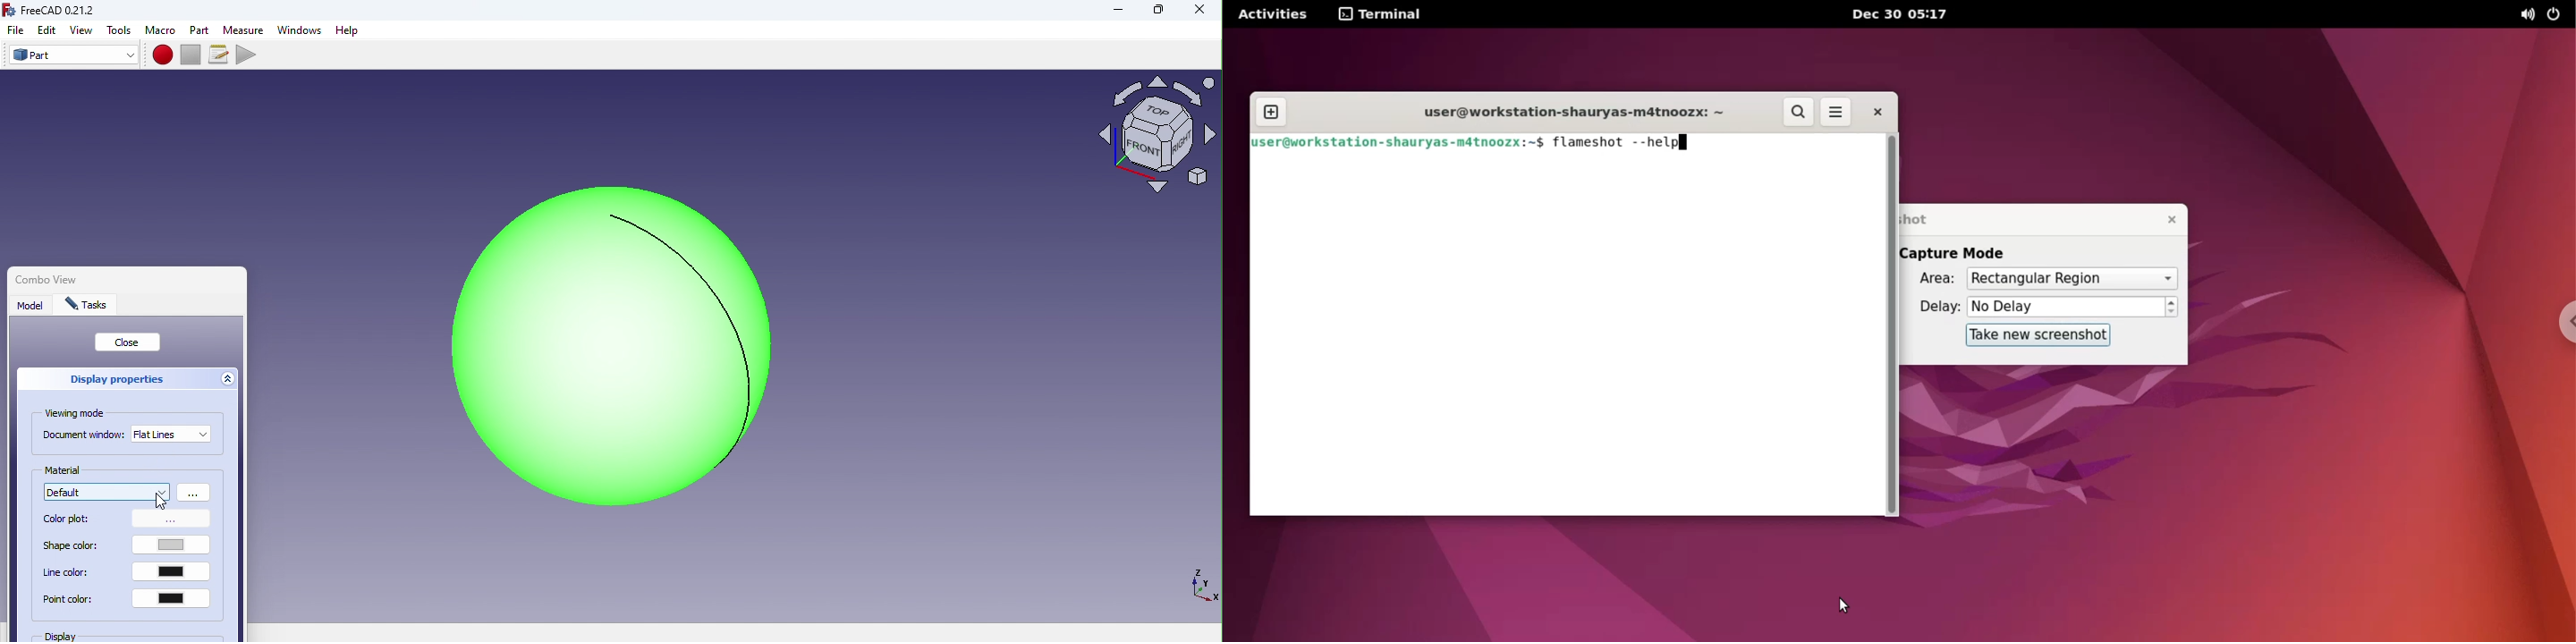 The height and width of the screenshot is (644, 2576). Describe the element at coordinates (86, 637) in the screenshot. I see `Display` at that location.